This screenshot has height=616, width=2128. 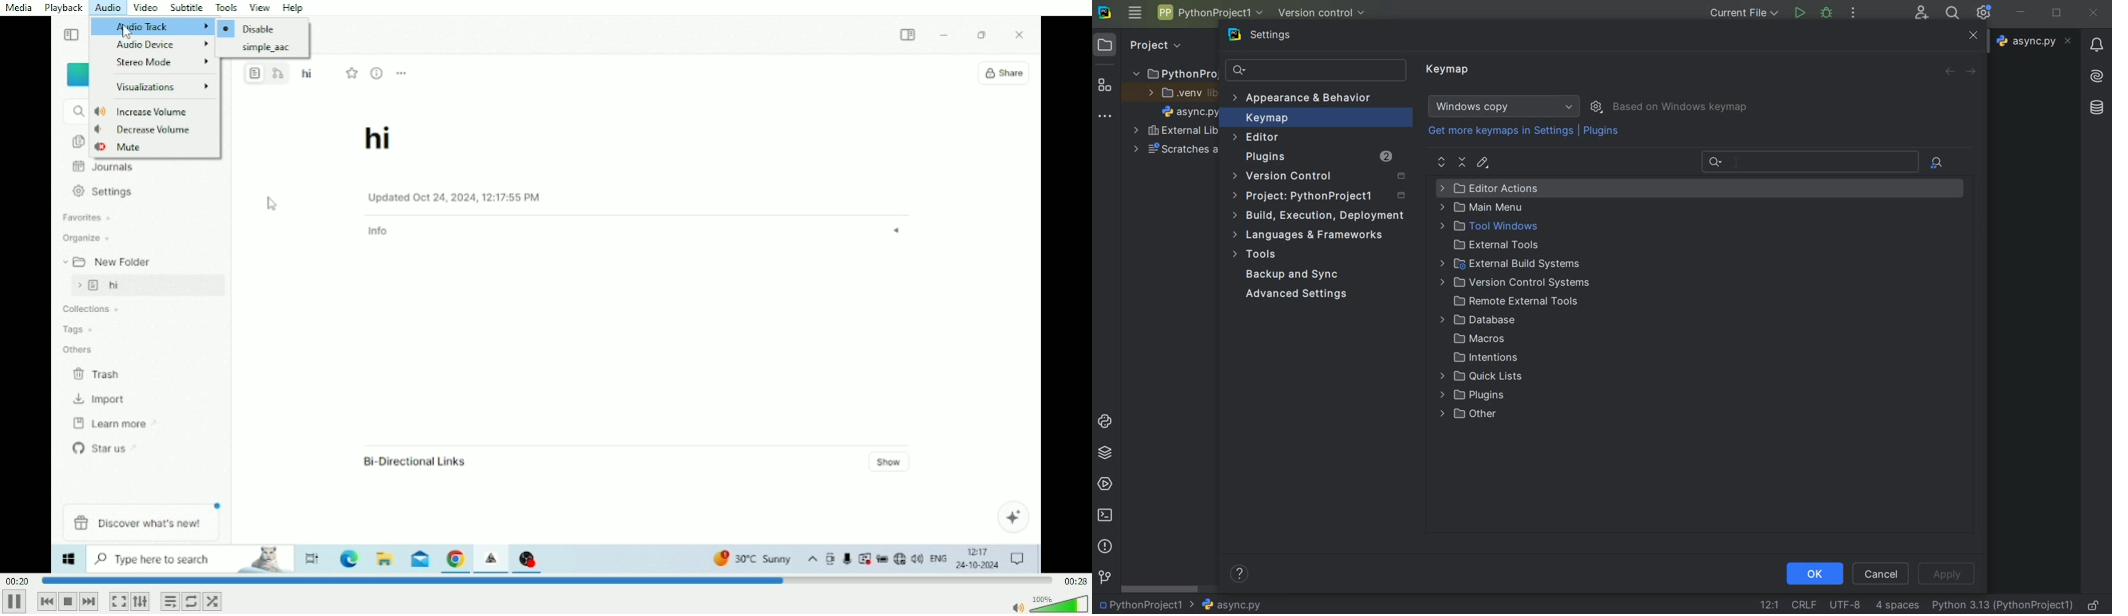 What do you see at coordinates (1510, 263) in the screenshot?
I see `external build systems` at bounding box center [1510, 263].